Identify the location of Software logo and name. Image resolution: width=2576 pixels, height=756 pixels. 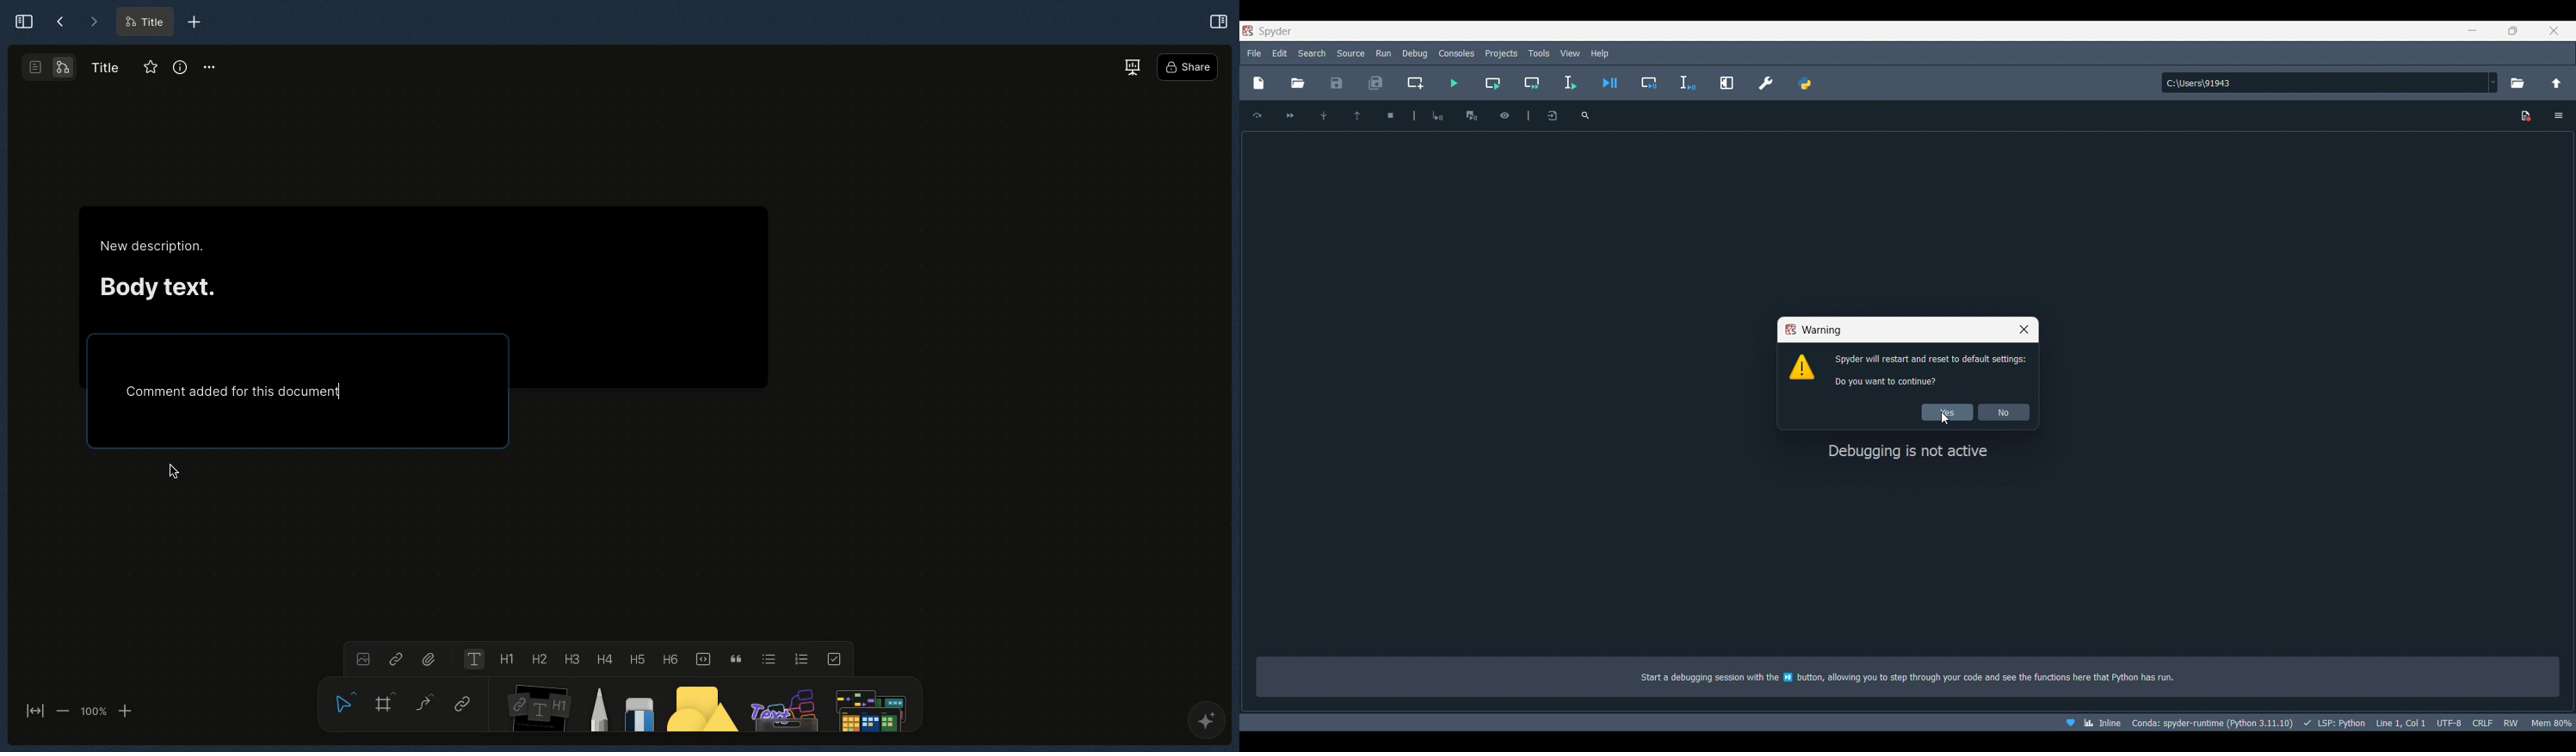
(1268, 31).